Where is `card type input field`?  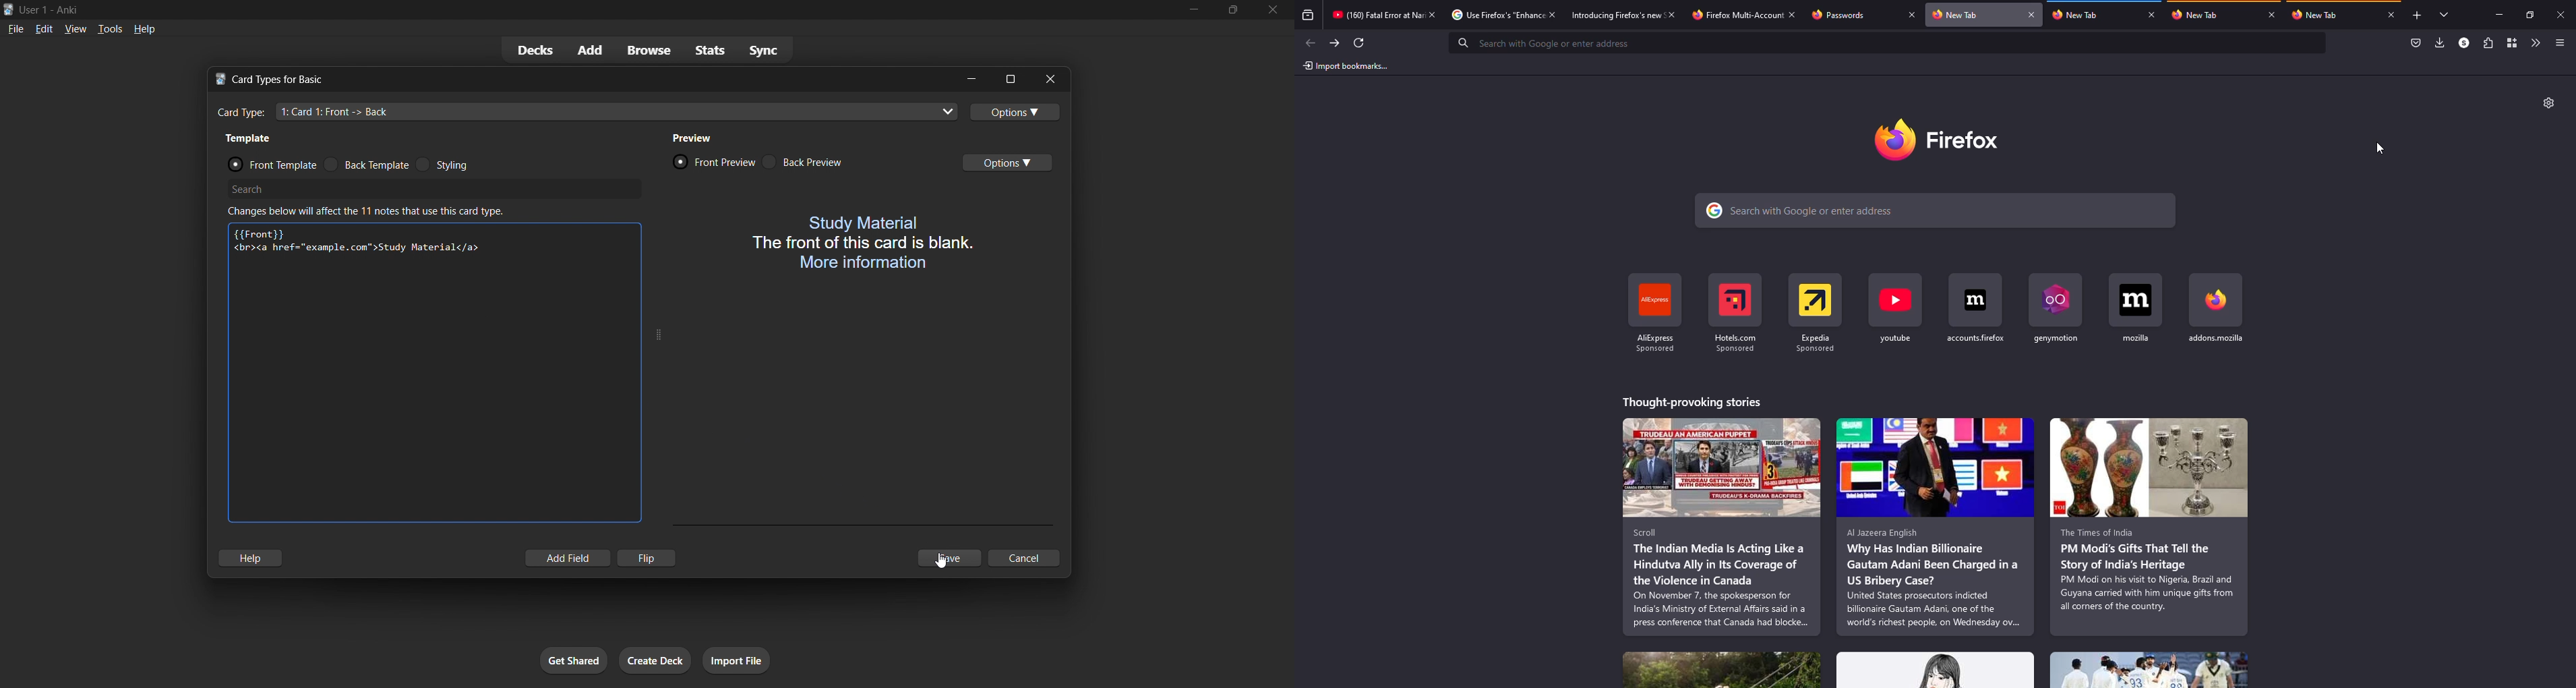
card type input field is located at coordinates (587, 113).